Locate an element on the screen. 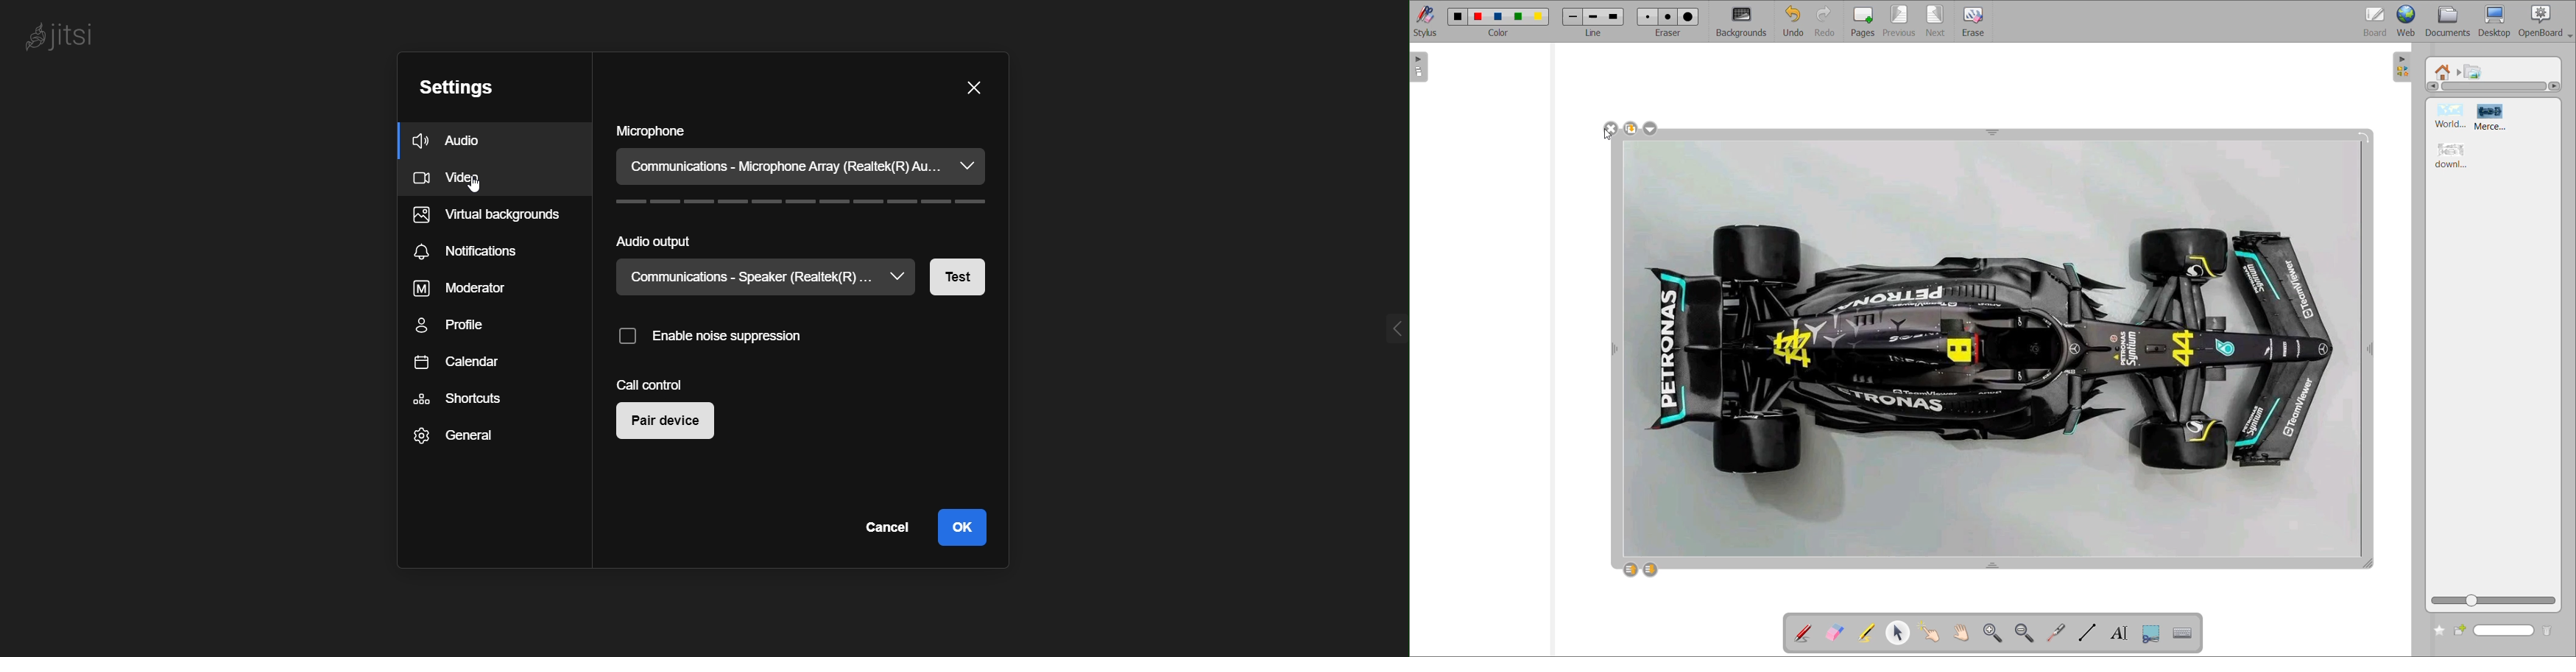 Image resolution: width=2576 pixels, height=672 pixels. add to favorites is located at coordinates (2438, 633).